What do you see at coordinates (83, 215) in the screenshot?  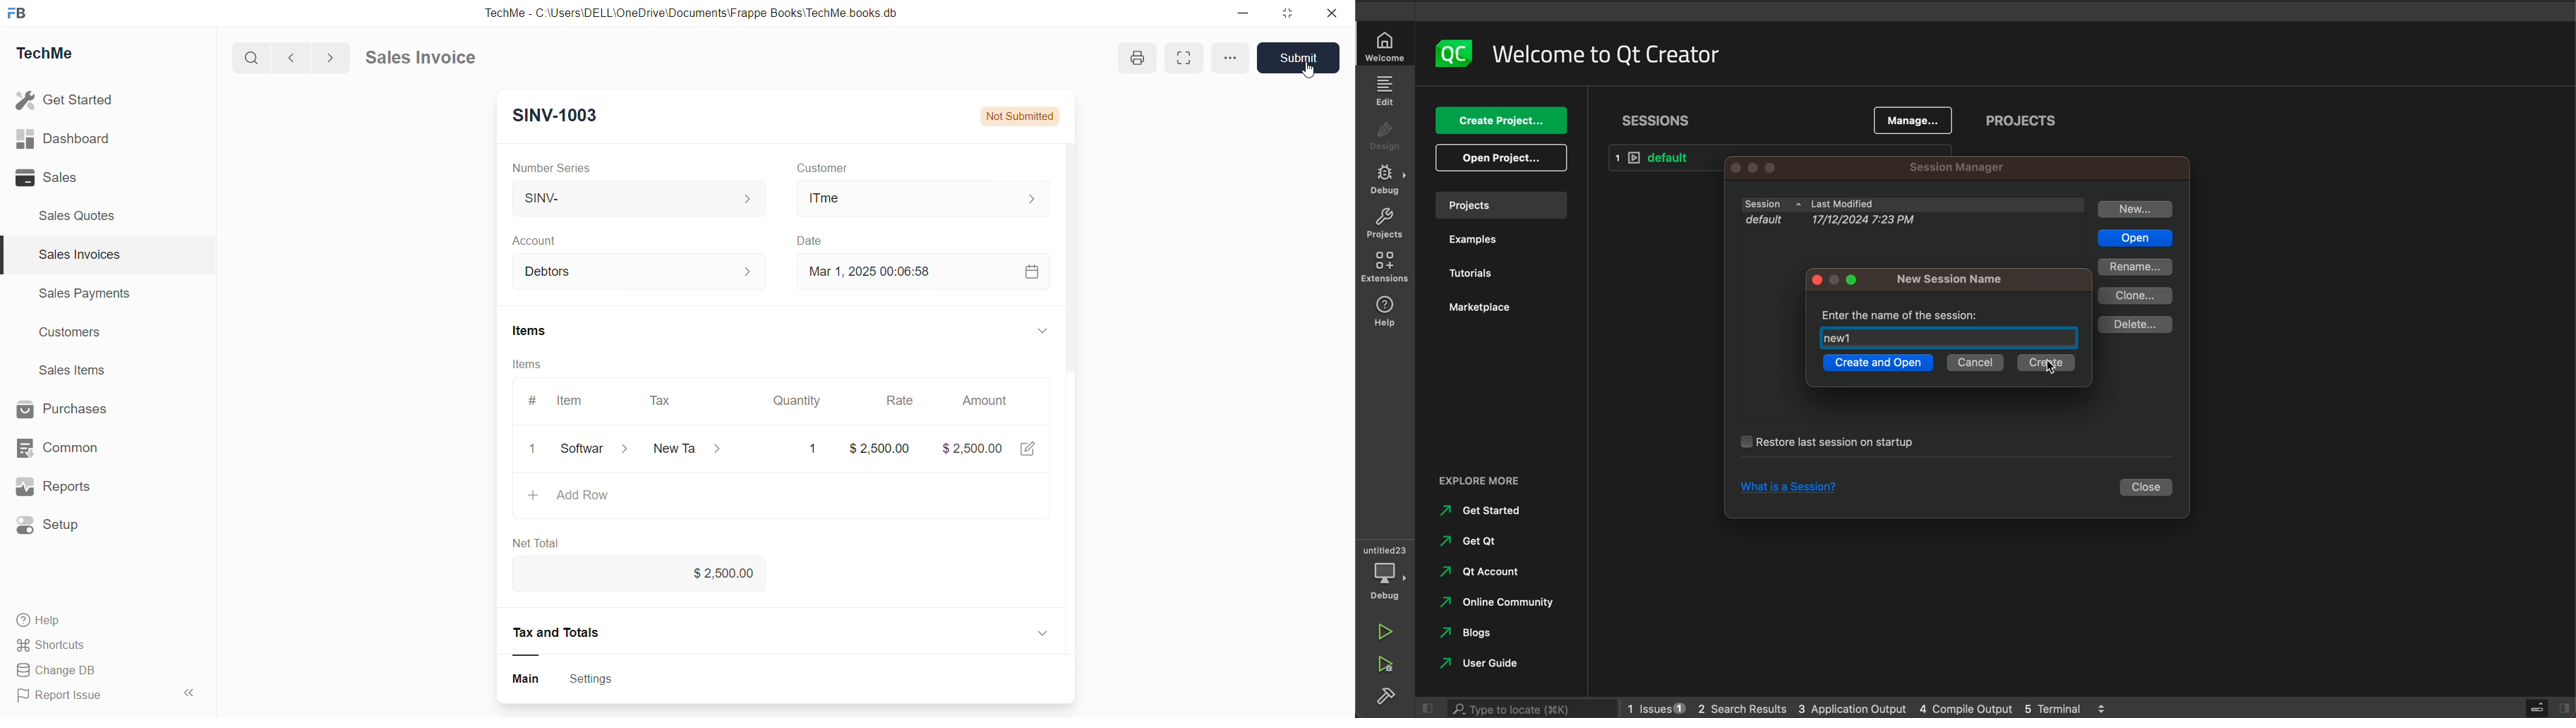 I see `Sales Quotes` at bounding box center [83, 215].